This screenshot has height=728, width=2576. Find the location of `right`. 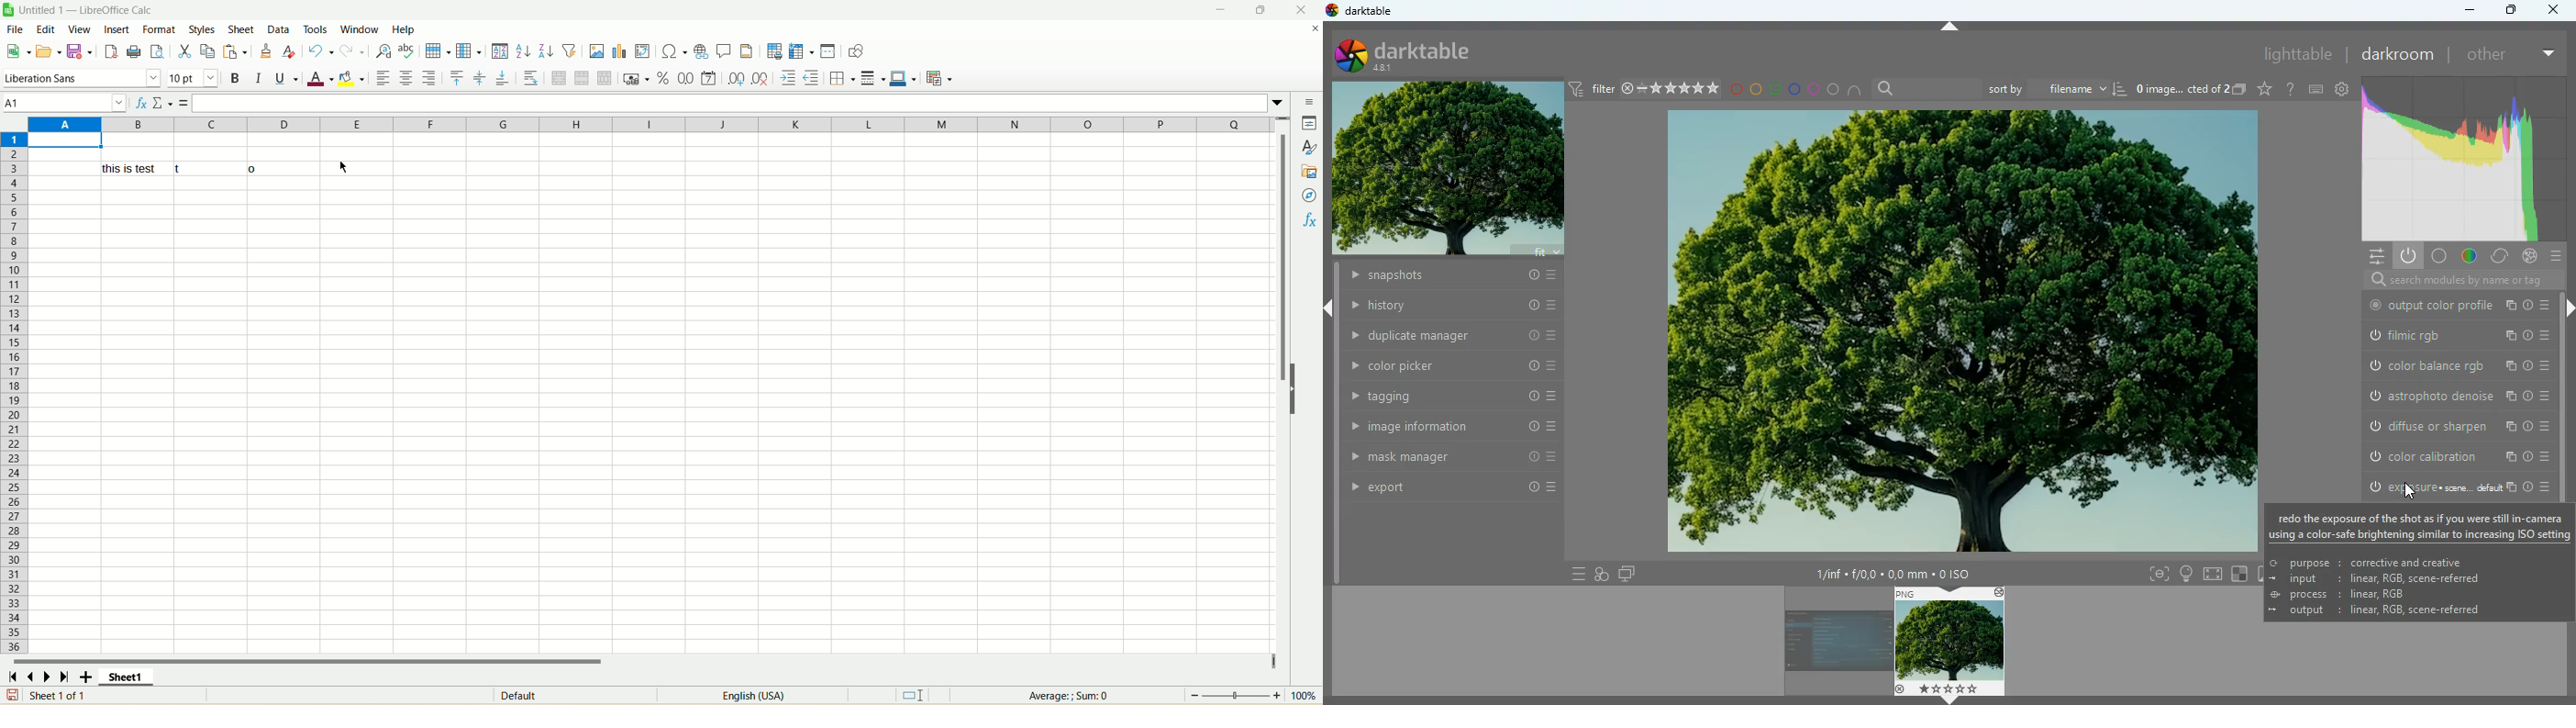

right is located at coordinates (2568, 310).